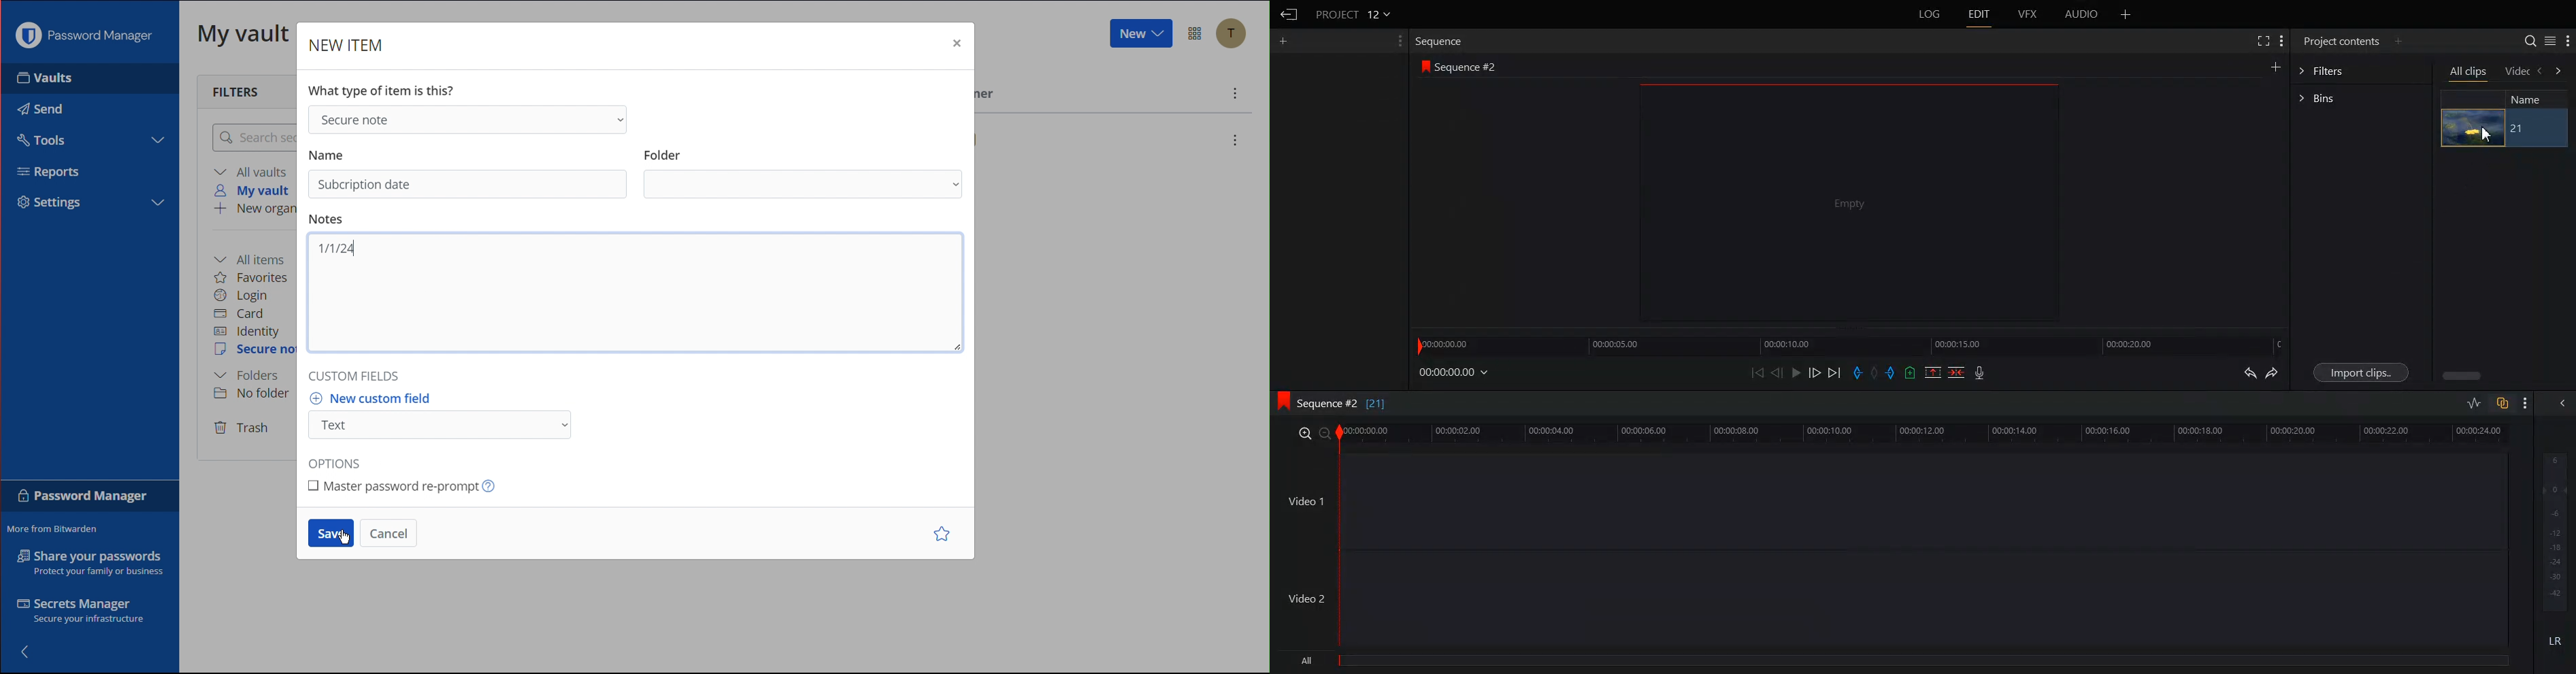 The width and height of the screenshot is (2576, 700). Describe the element at coordinates (2277, 66) in the screenshot. I see `Create New Sequence` at that location.